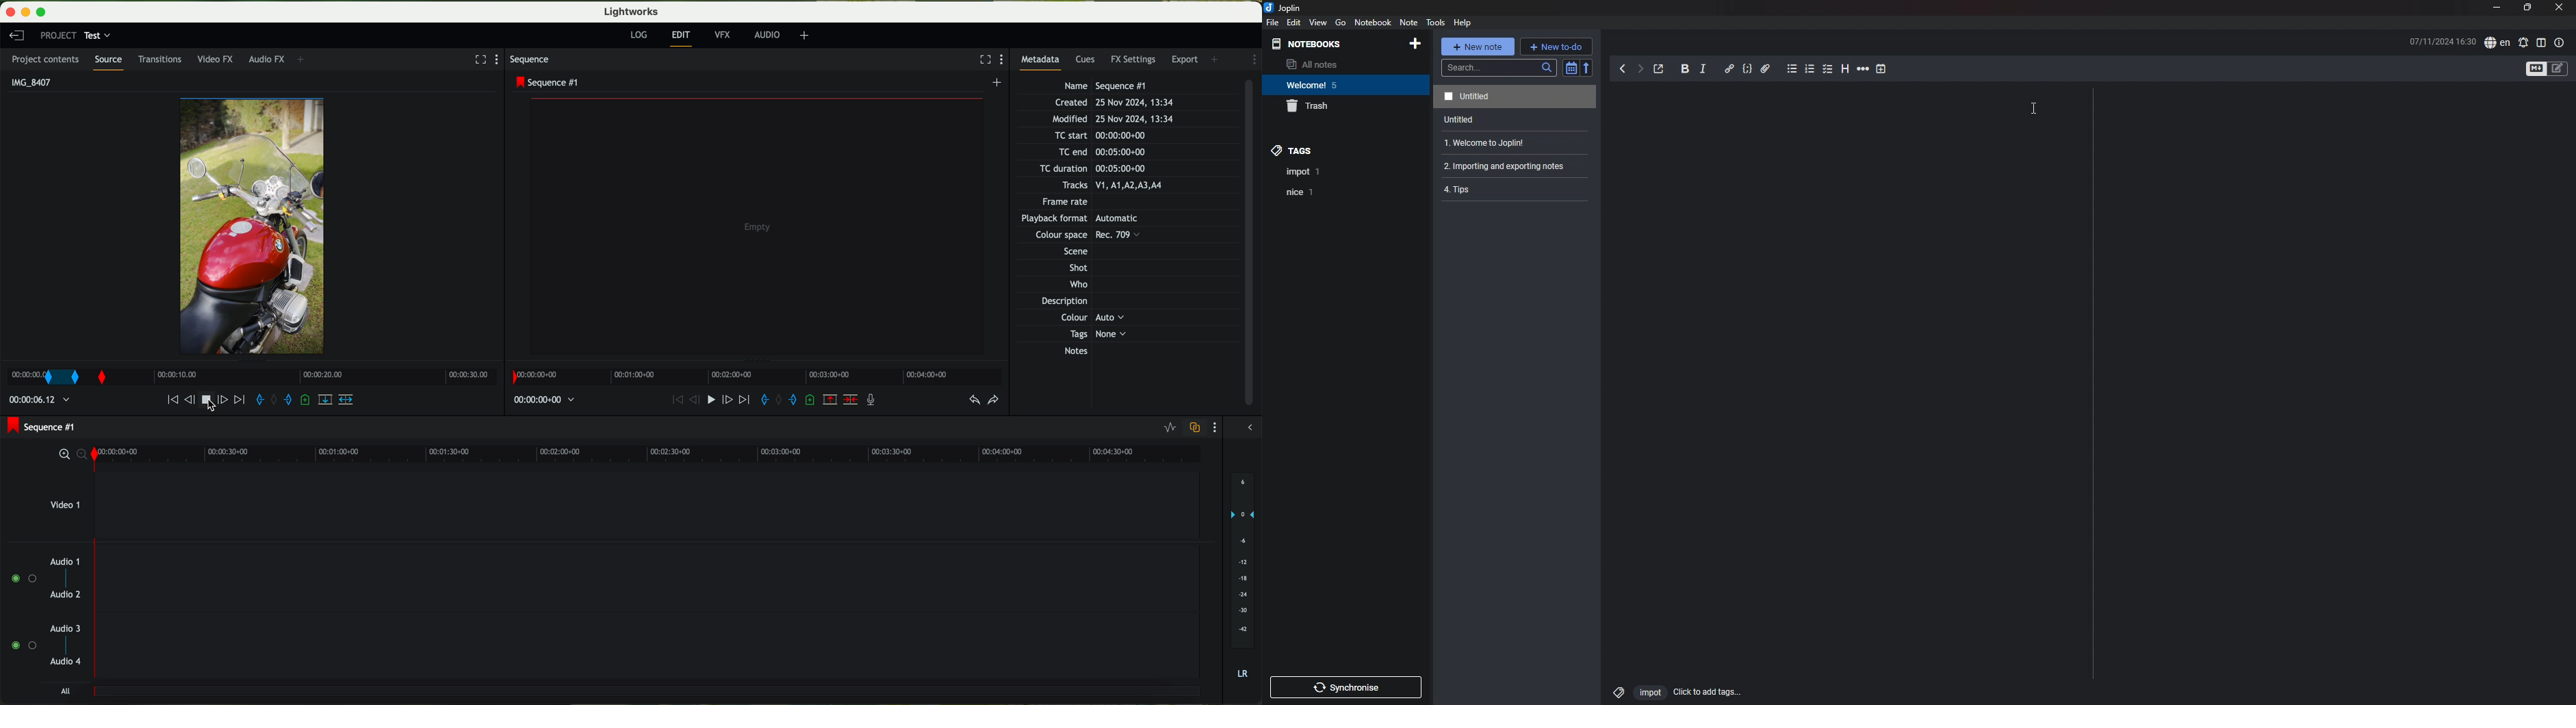  I want to click on bullet list, so click(1792, 70).